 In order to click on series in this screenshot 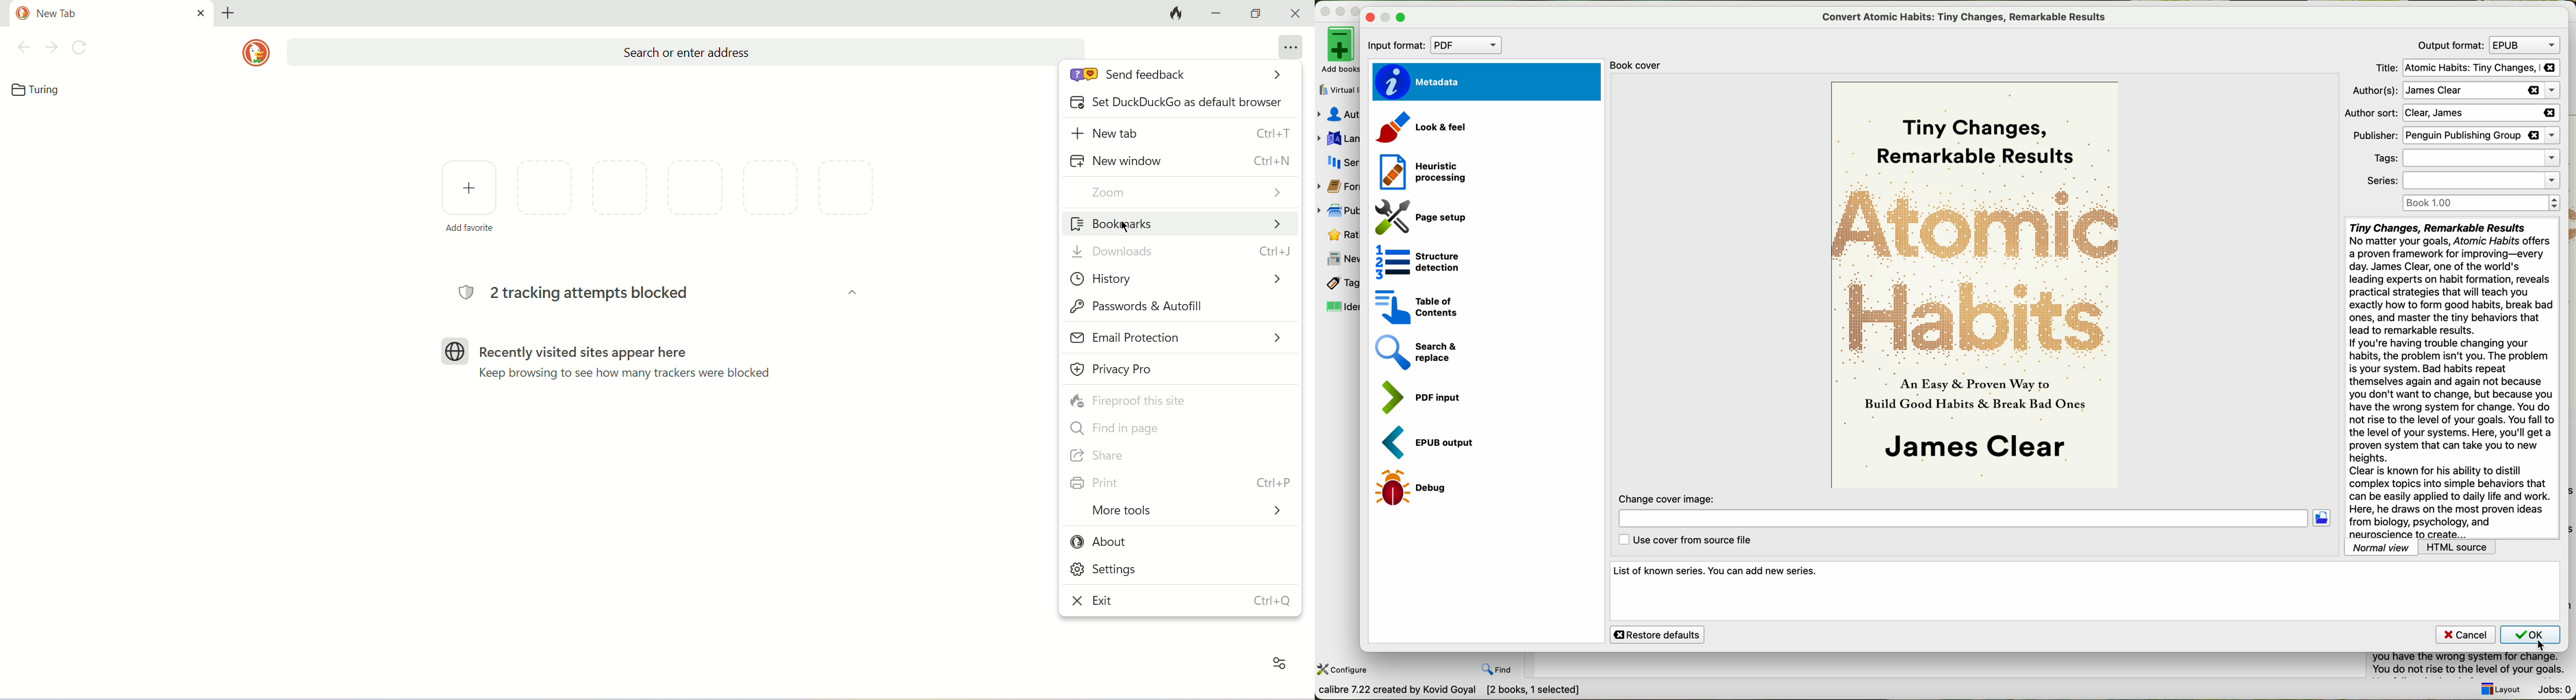, I will do `click(1338, 162)`.